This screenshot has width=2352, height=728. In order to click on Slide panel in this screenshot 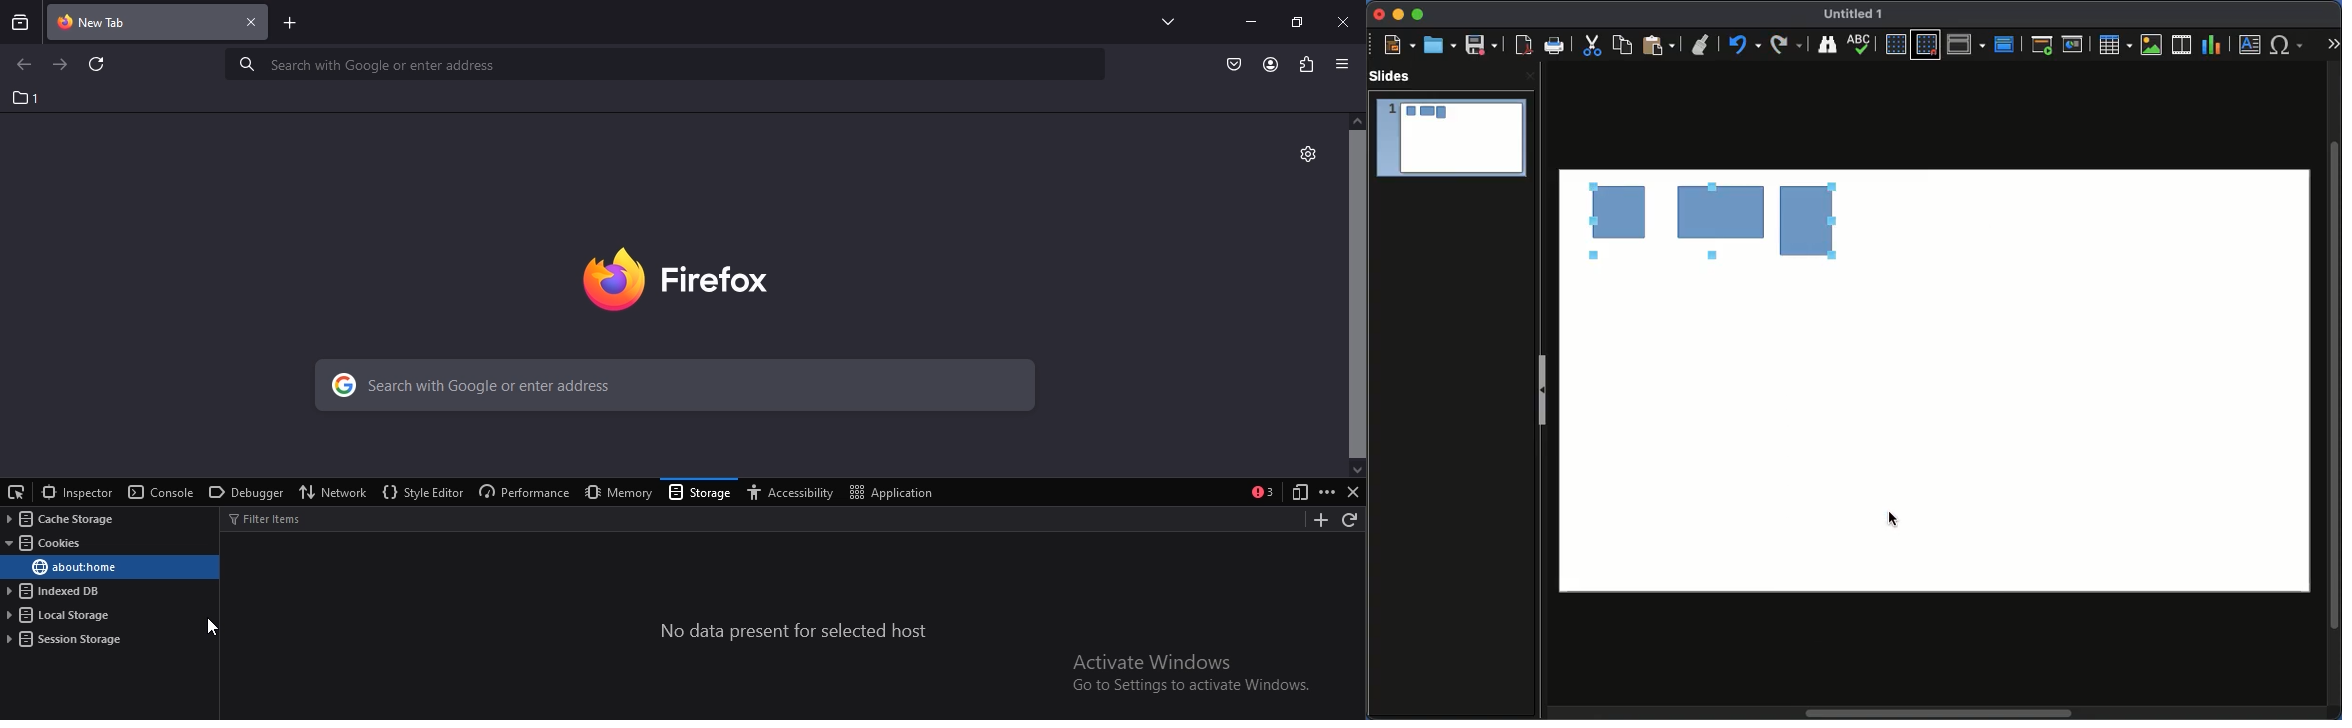, I will do `click(1544, 385)`.